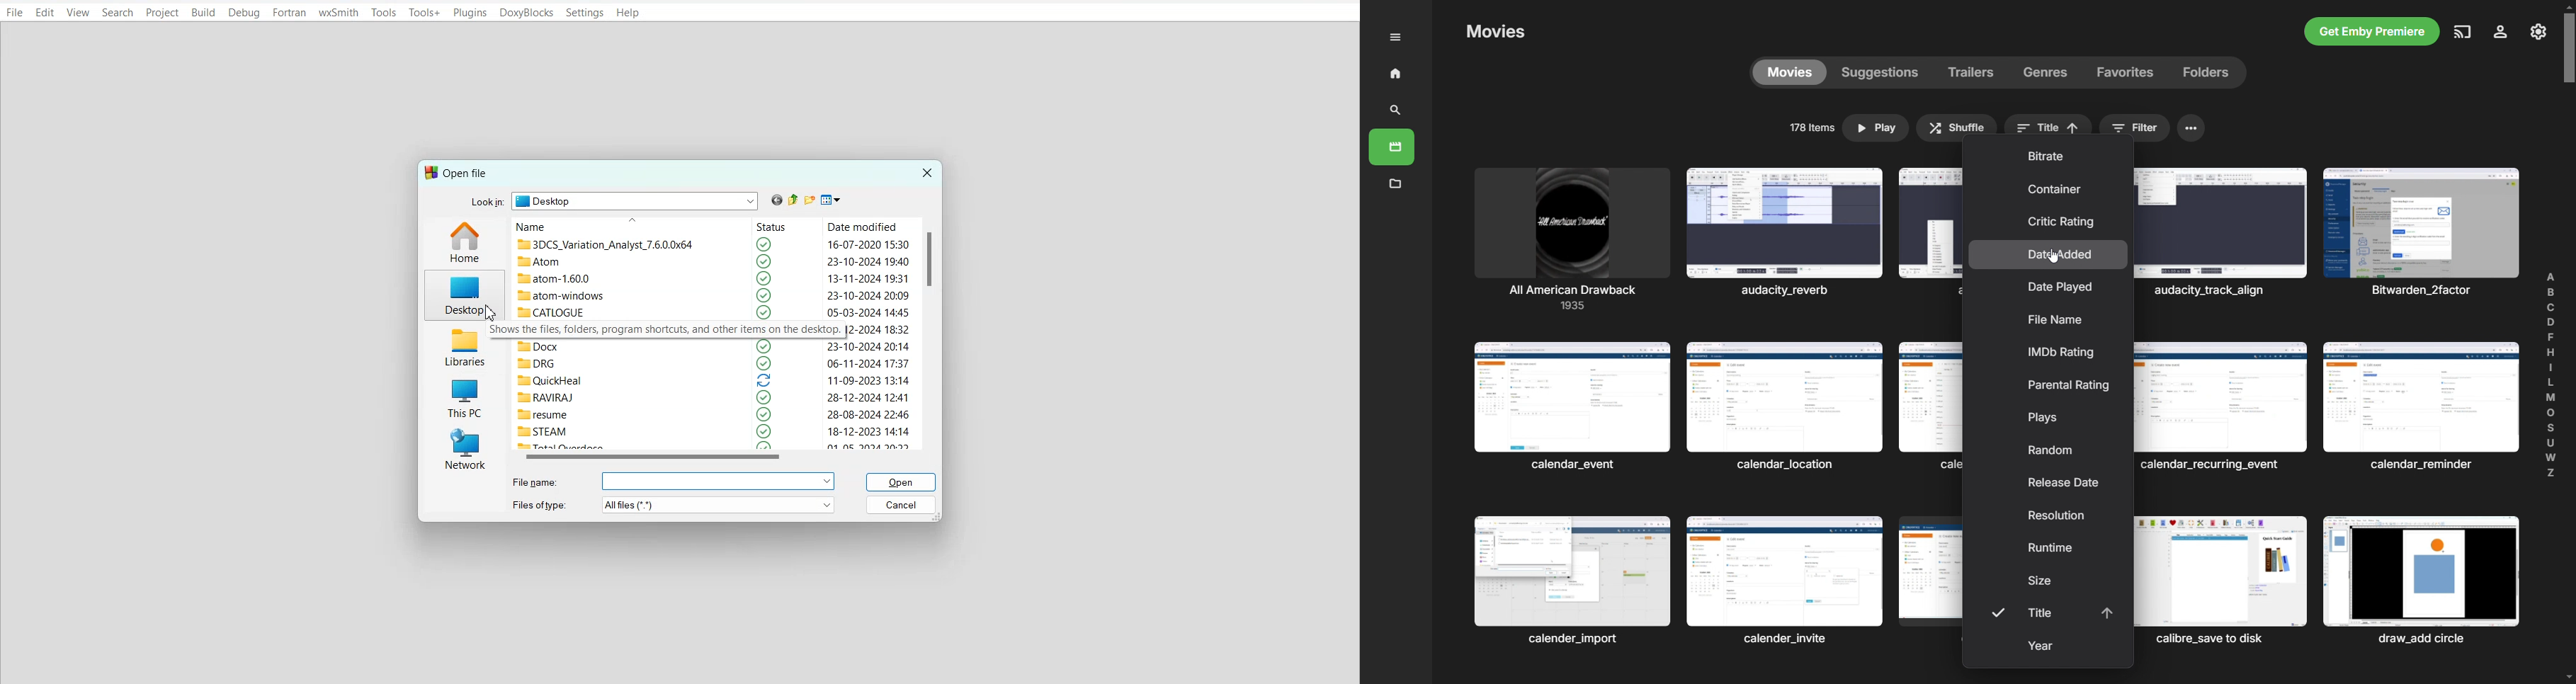 Image resolution: width=2576 pixels, height=700 pixels. Describe the element at coordinates (870, 295) in the screenshot. I see `23-10-2024 20:09` at that location.